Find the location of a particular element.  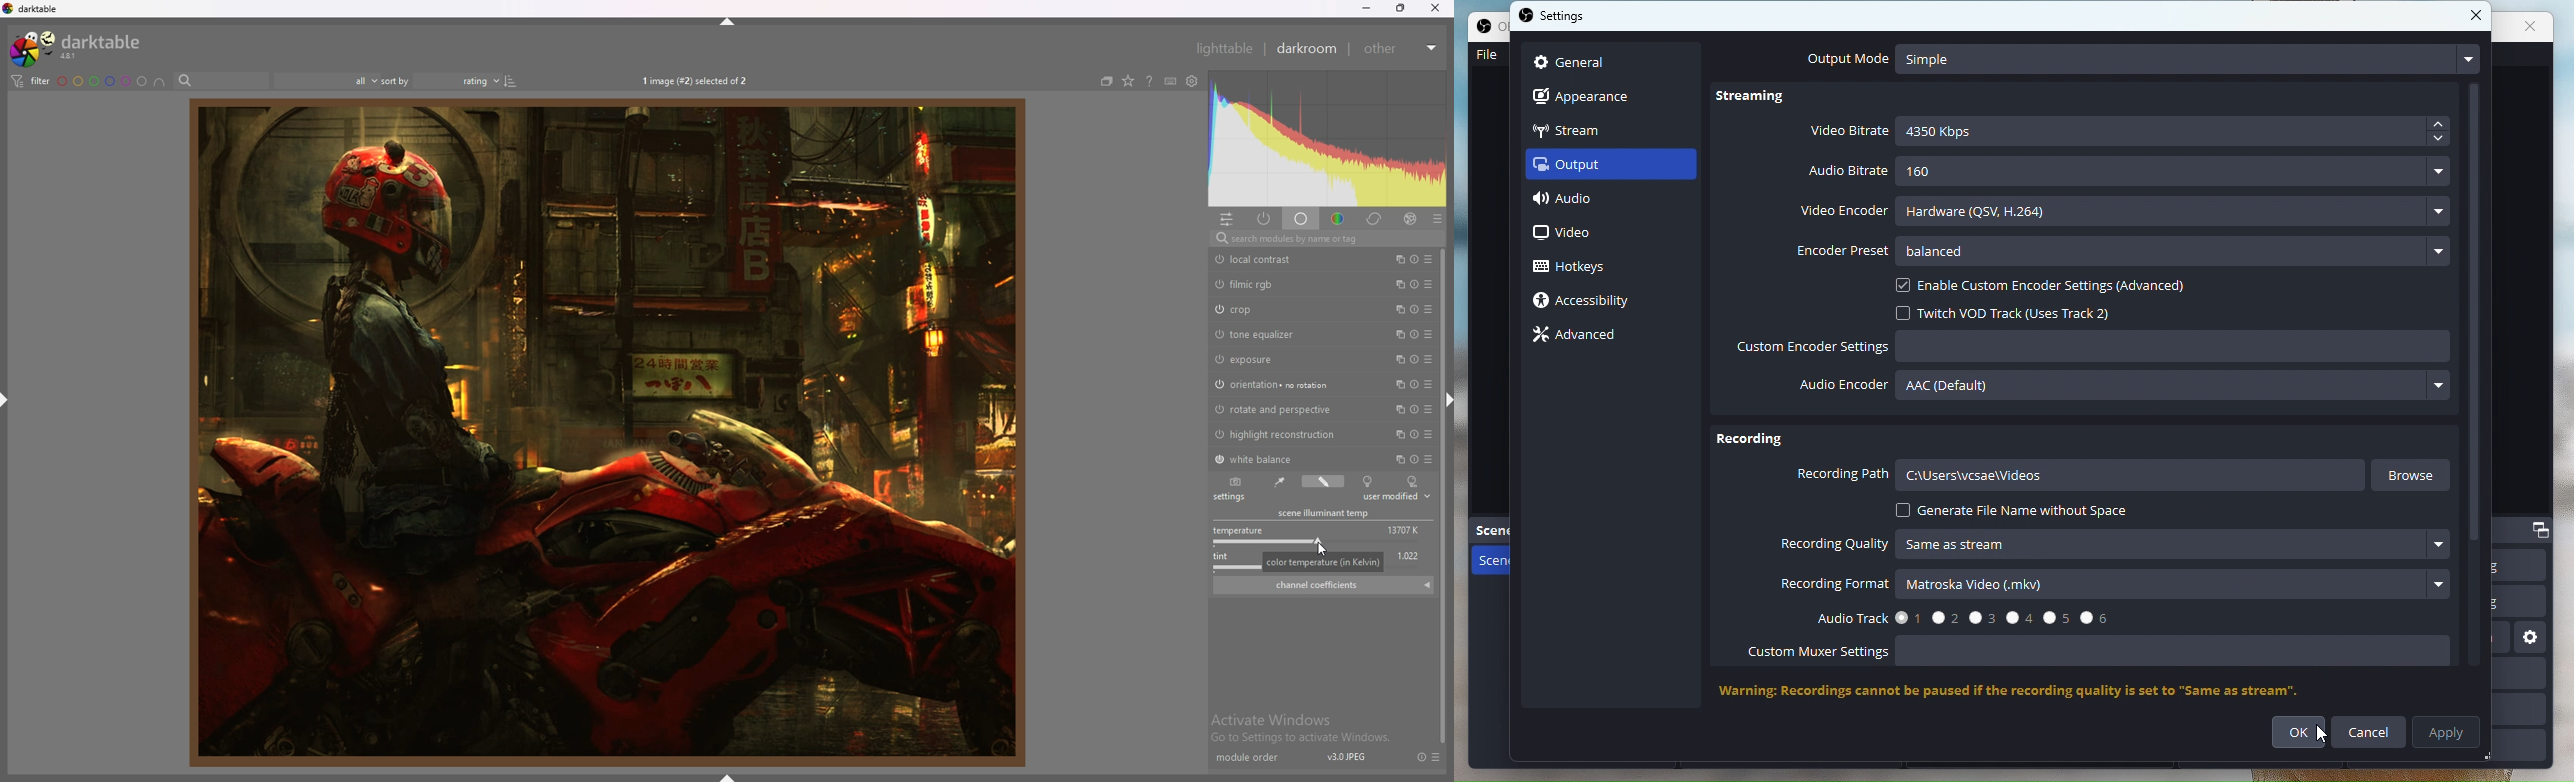

apply is located at coordinates (2449, 733).